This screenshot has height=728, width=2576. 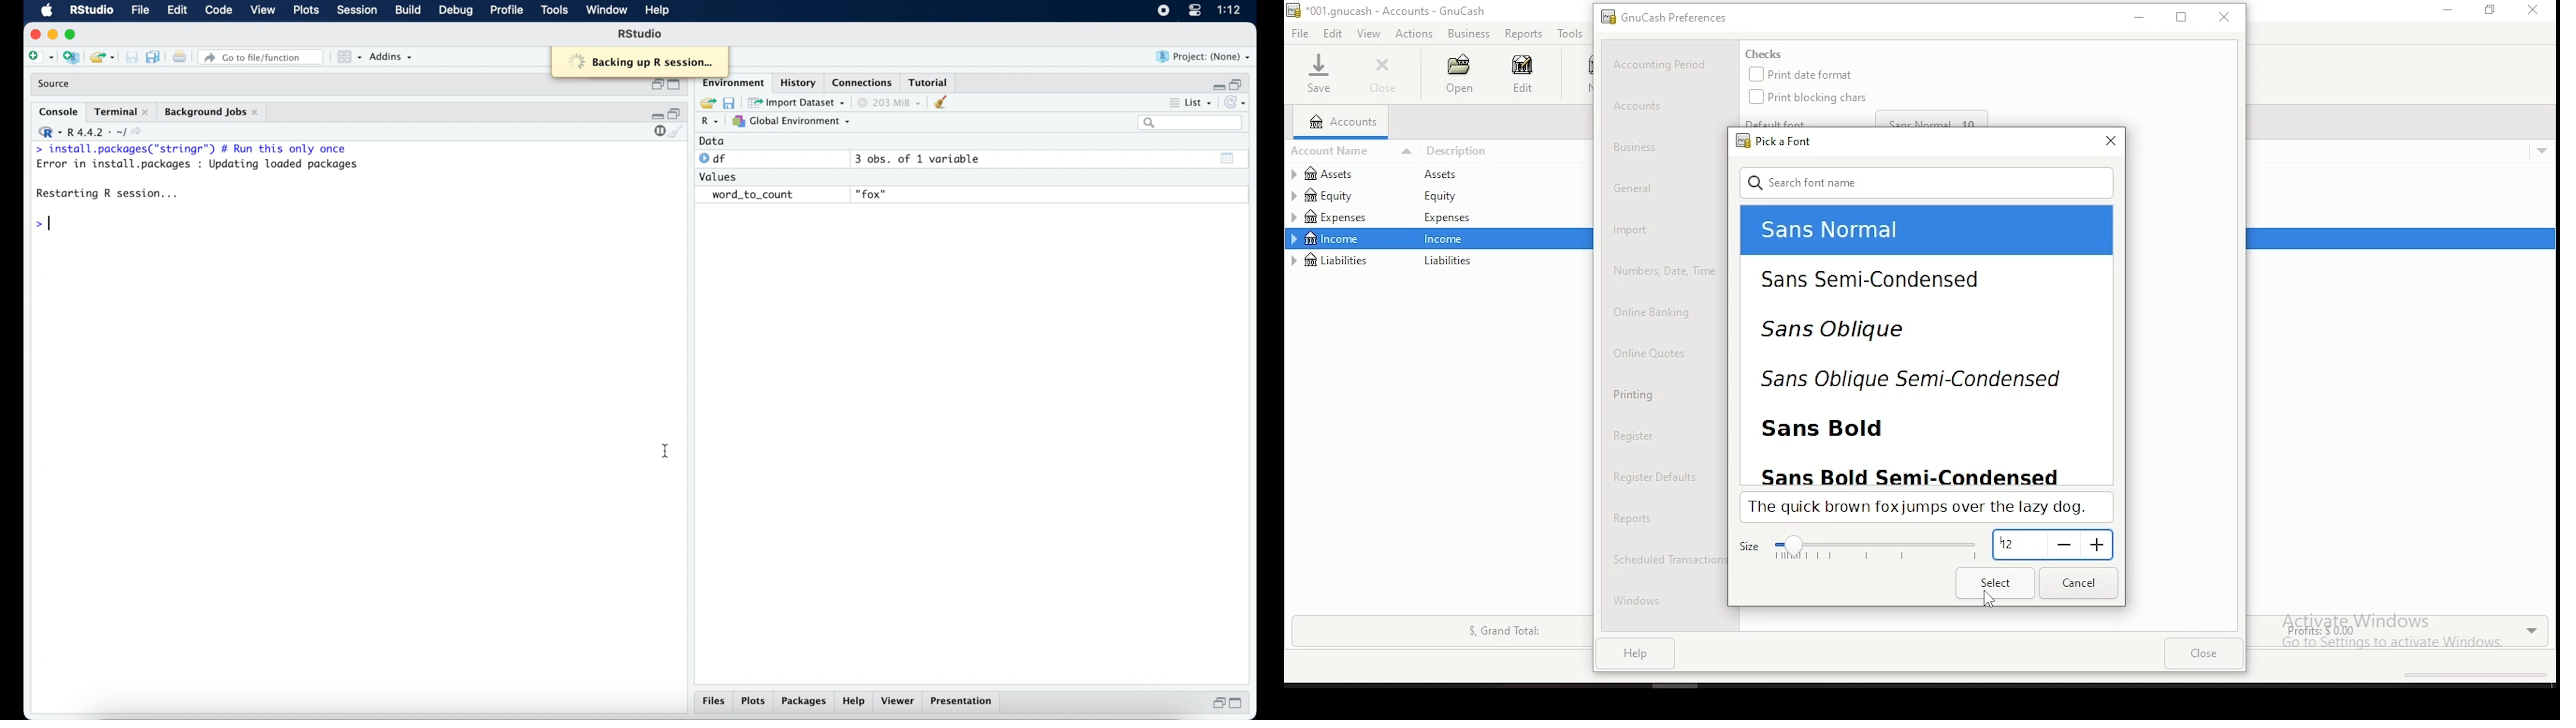 I want to click on © Backing up R session..., so click(x=639, y=63).